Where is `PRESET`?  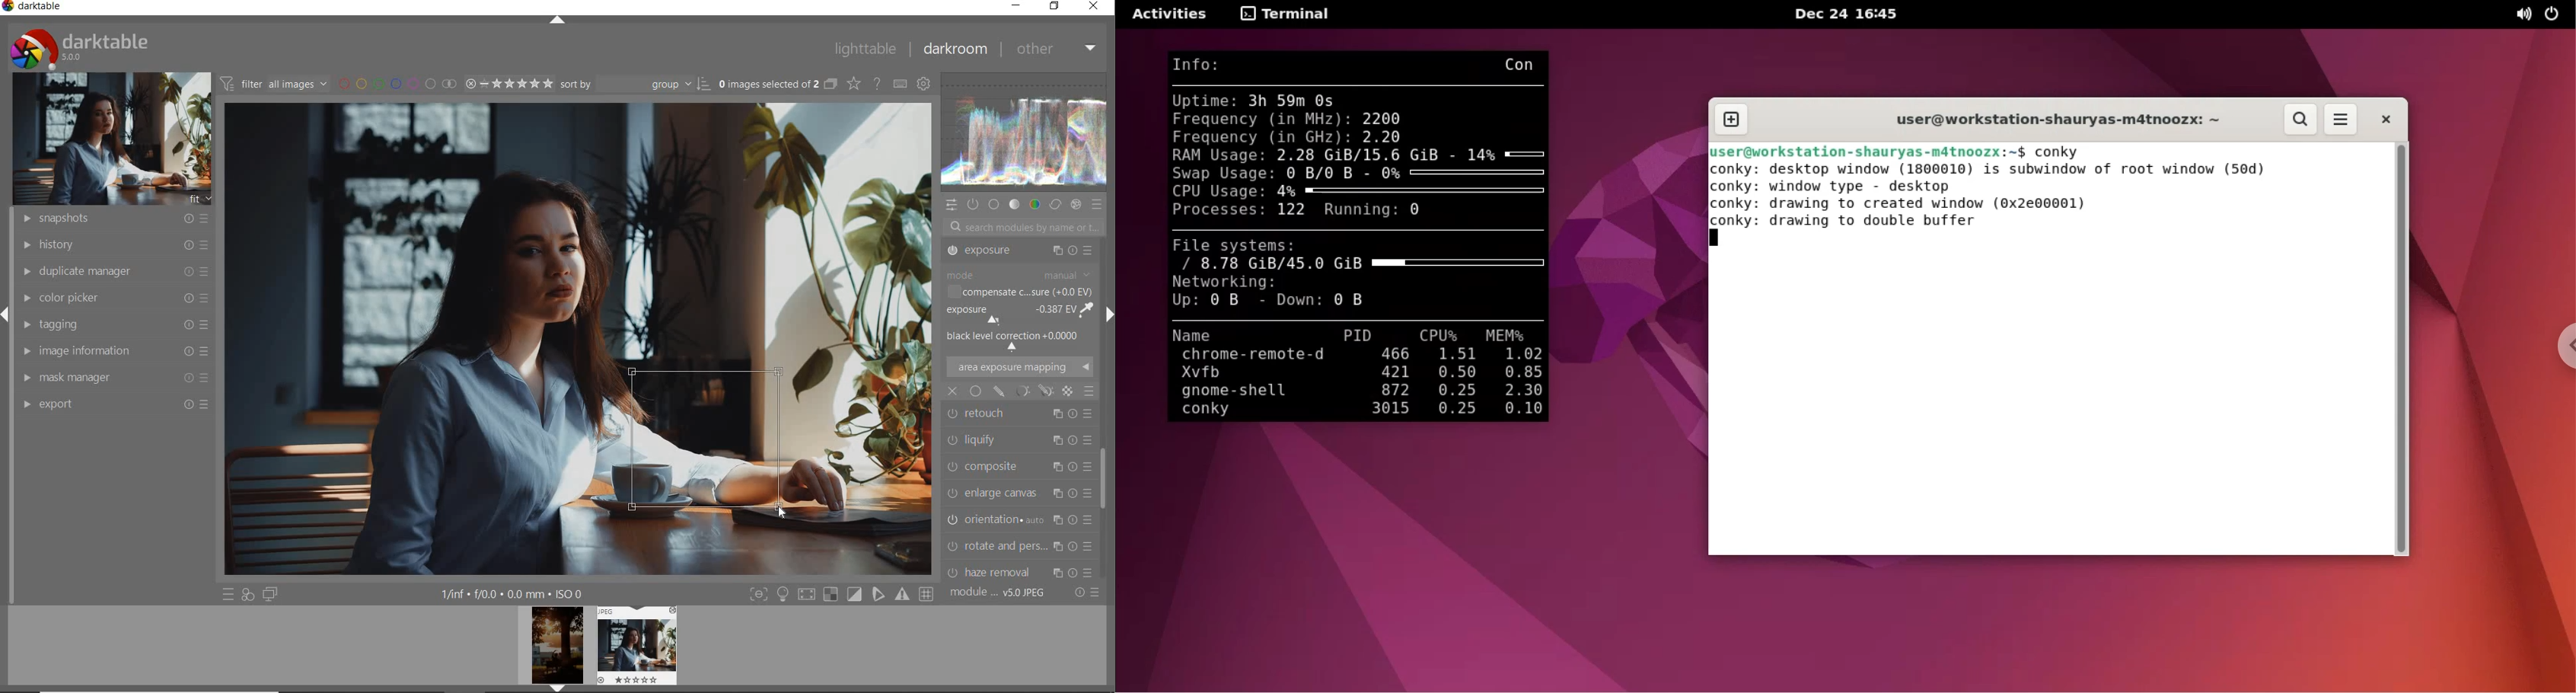 PRESET is located at coordinates (1098, 205).